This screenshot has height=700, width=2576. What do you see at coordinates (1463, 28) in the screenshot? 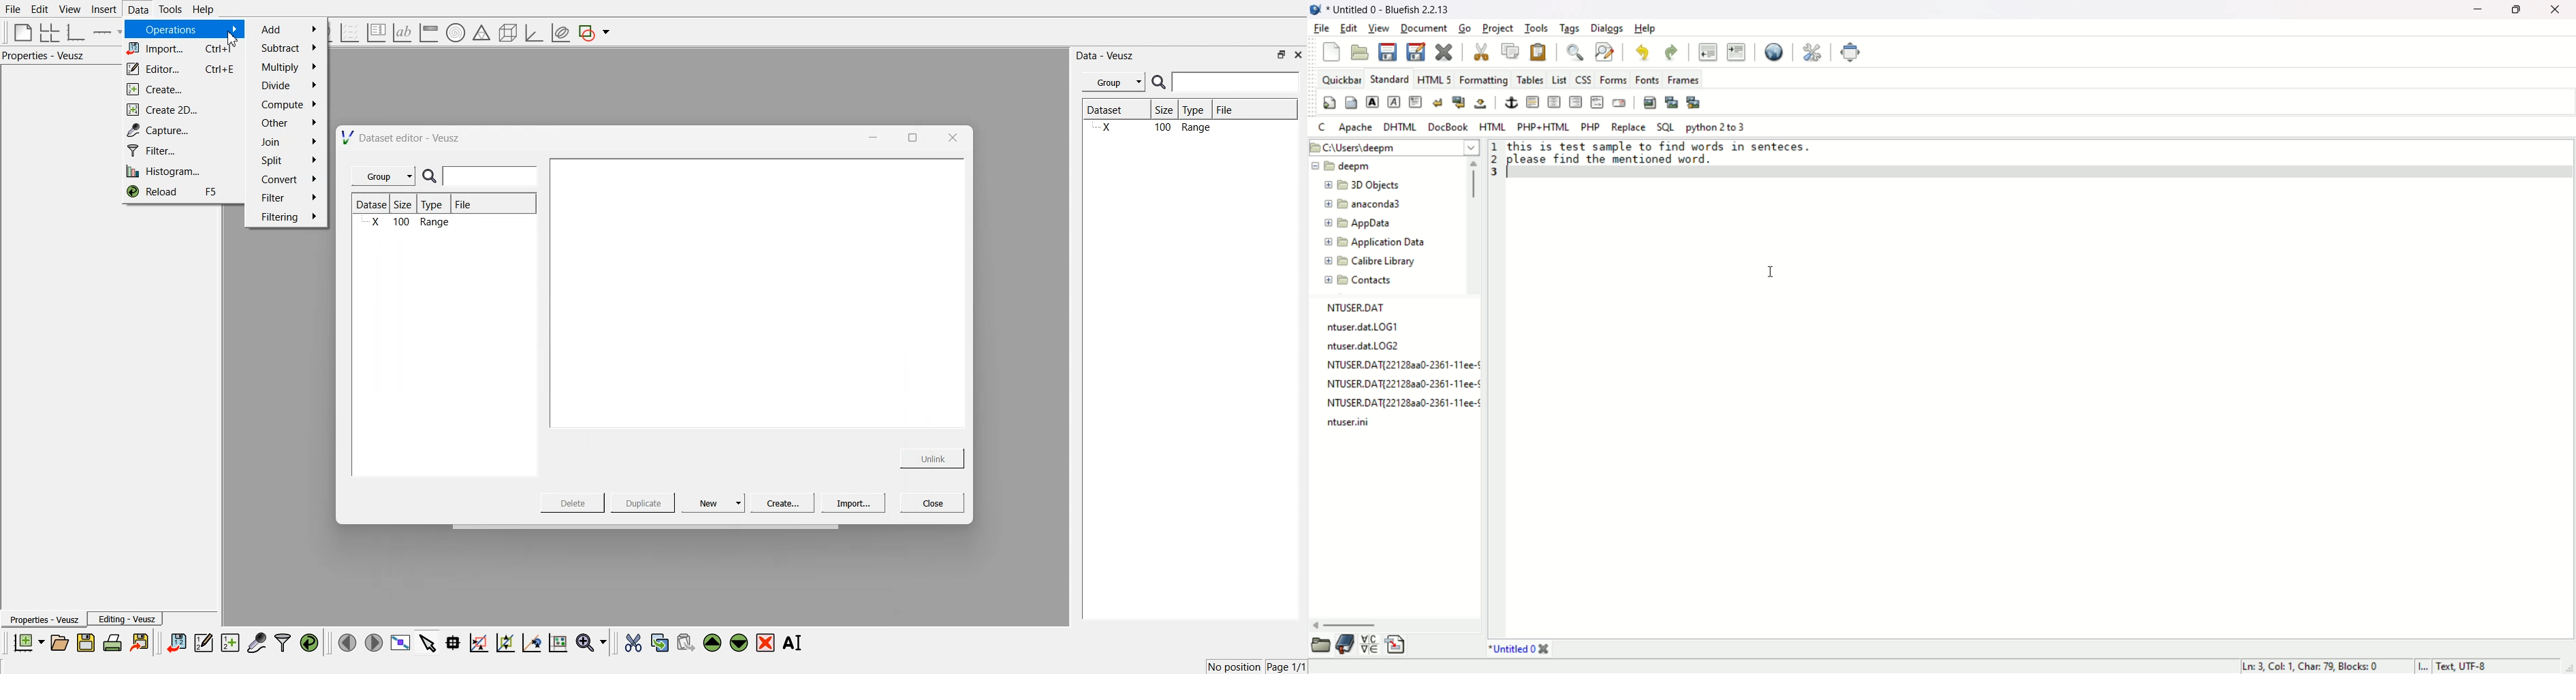
I see `go` at bounding box center [1463, 28].